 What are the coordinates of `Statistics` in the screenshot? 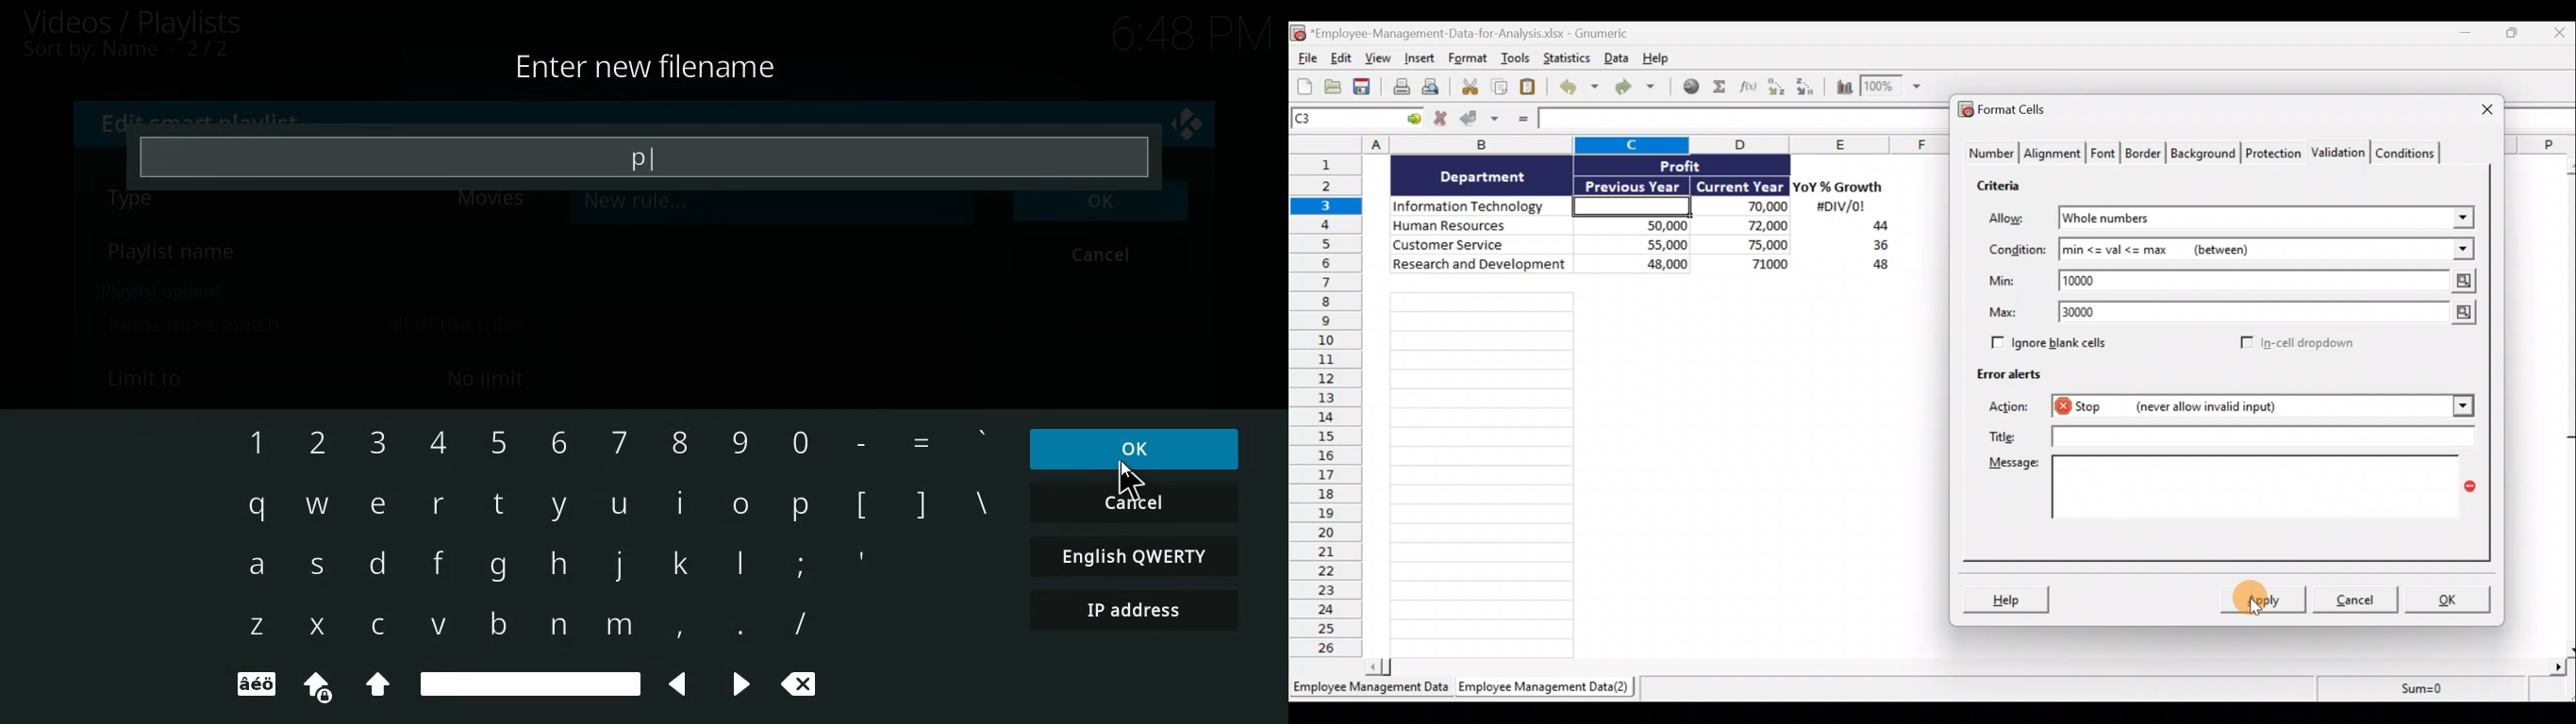 It's located at (1565, 58).